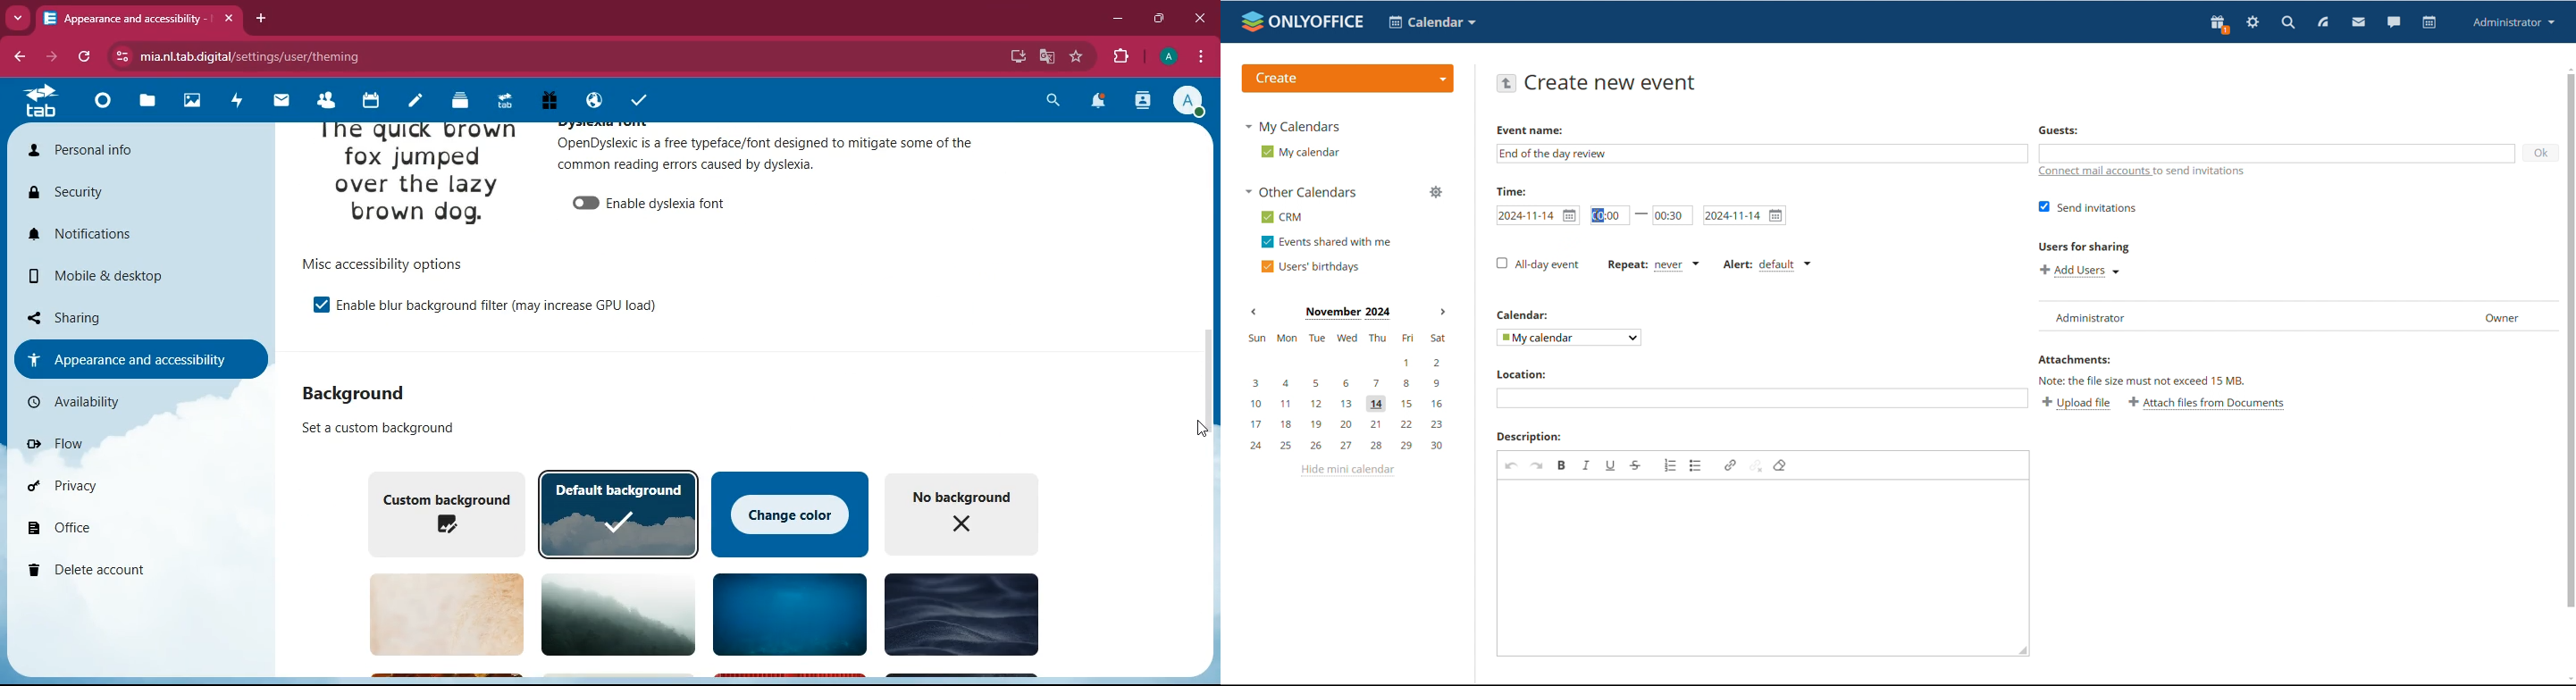  What do you see at coordinates (1055, 100) in the screenshot?
I see `search` at bounding box center [1055, 100].